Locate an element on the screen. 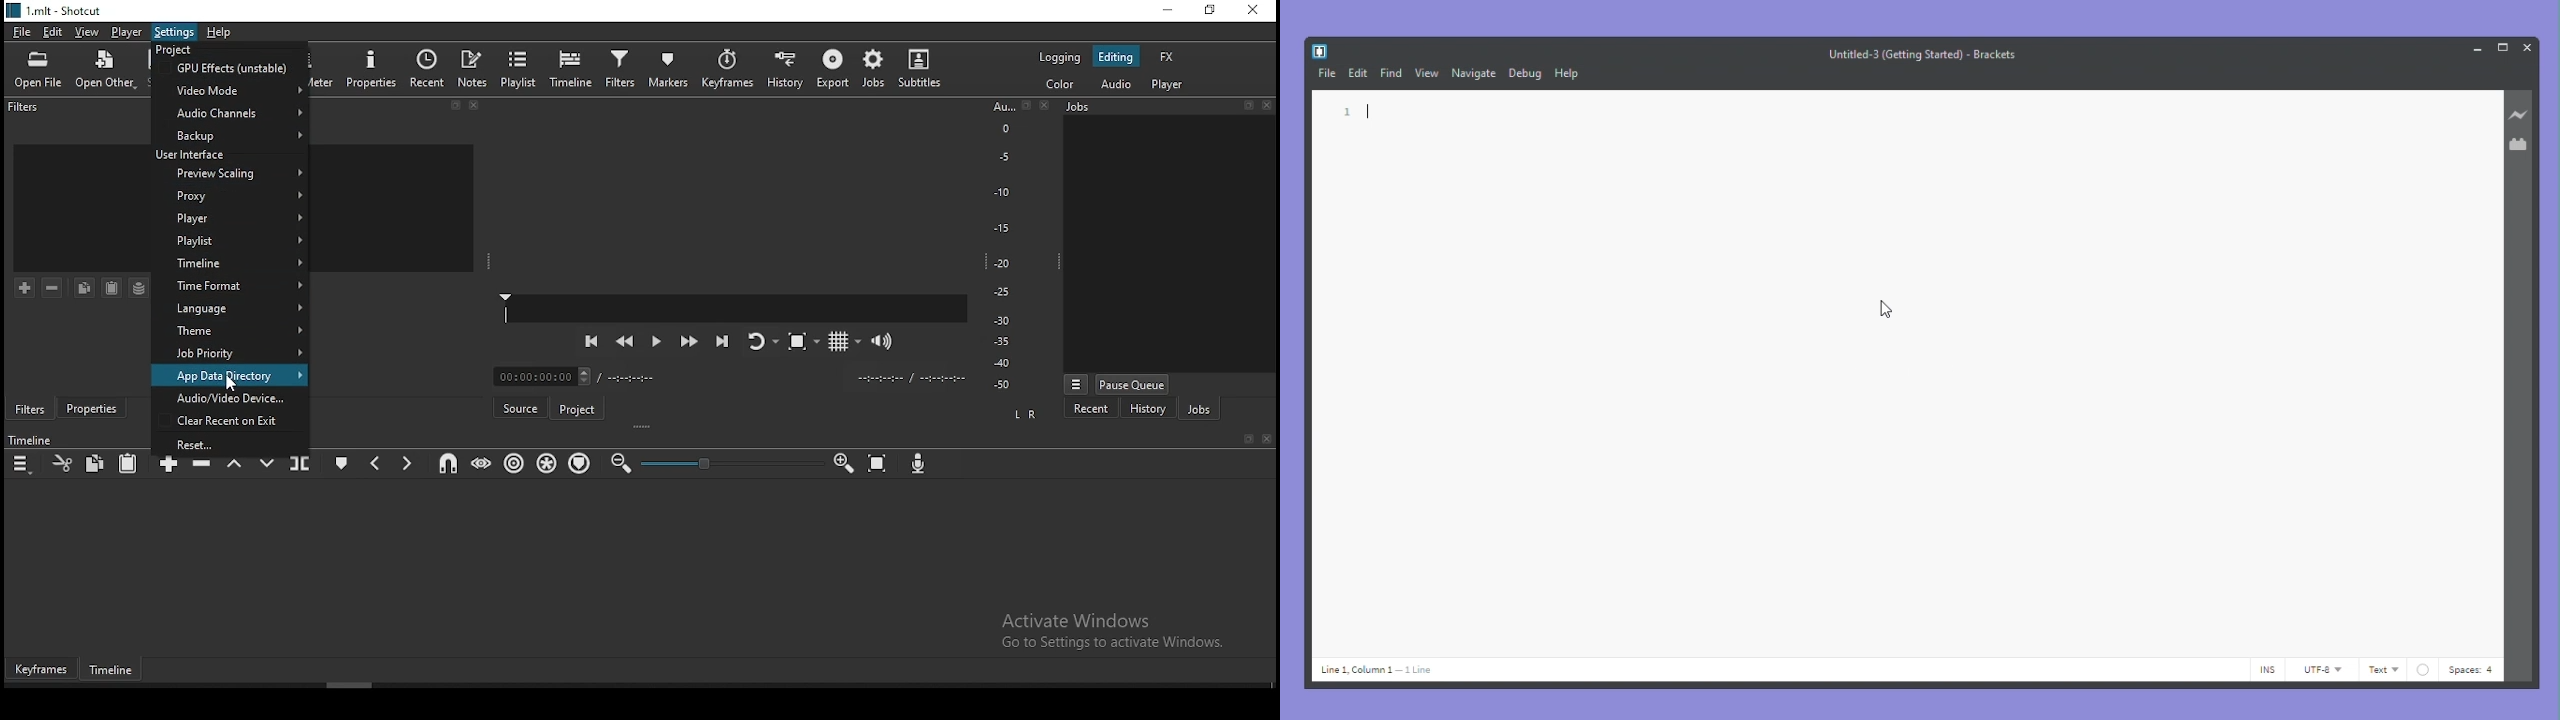 Image resolution: width=2576 pixels, height=728 pixels. previous marker is located at coordinates (377, 460).